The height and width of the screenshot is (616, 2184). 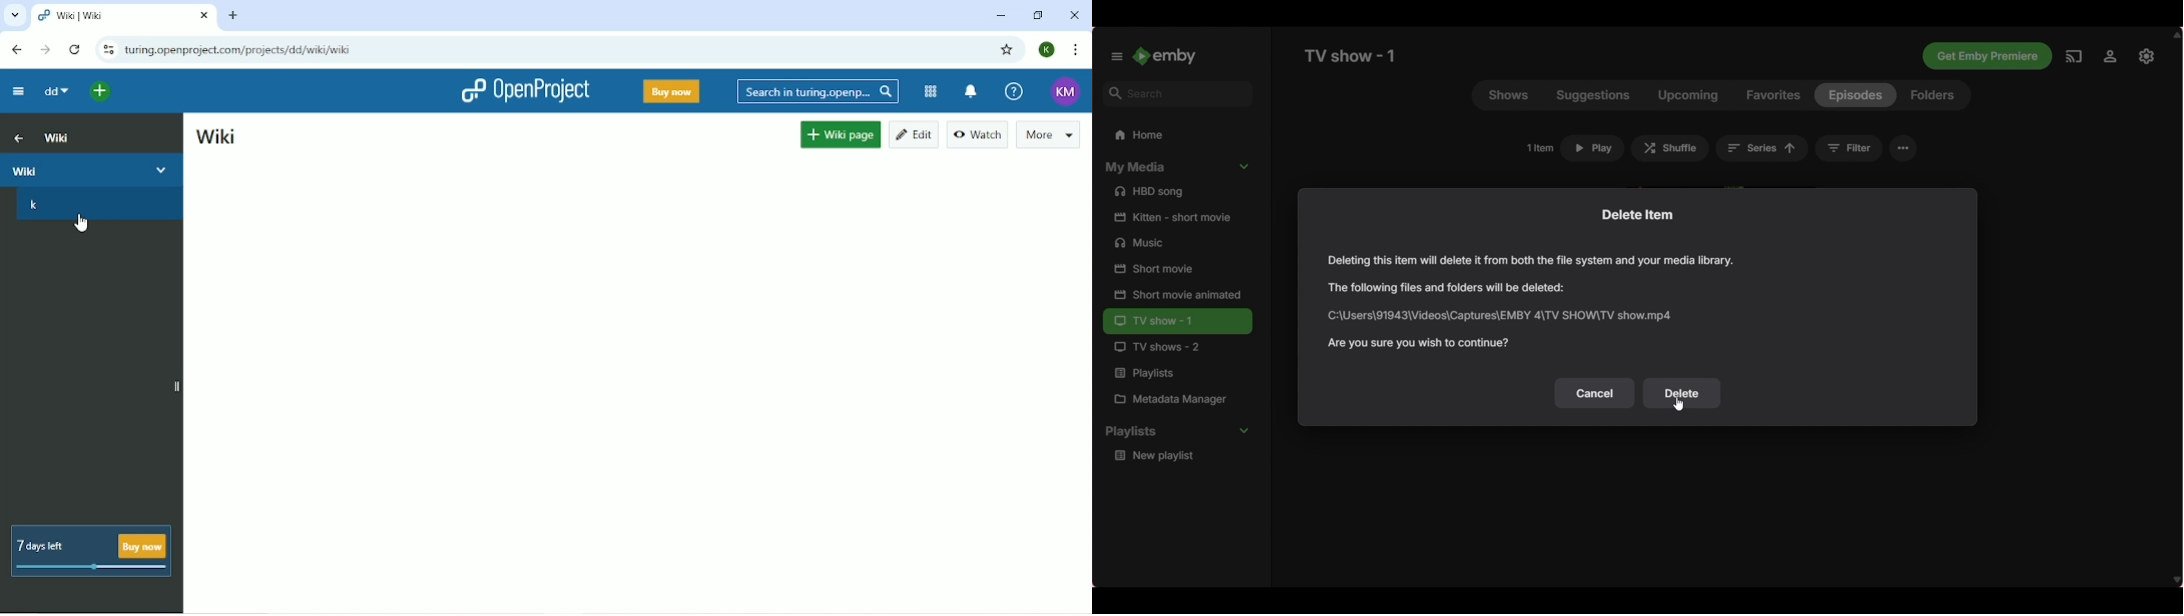 What do you see at coordinates (92, 168) in the screenshot?
I see `Wiki` at bounding box center [92, 168].